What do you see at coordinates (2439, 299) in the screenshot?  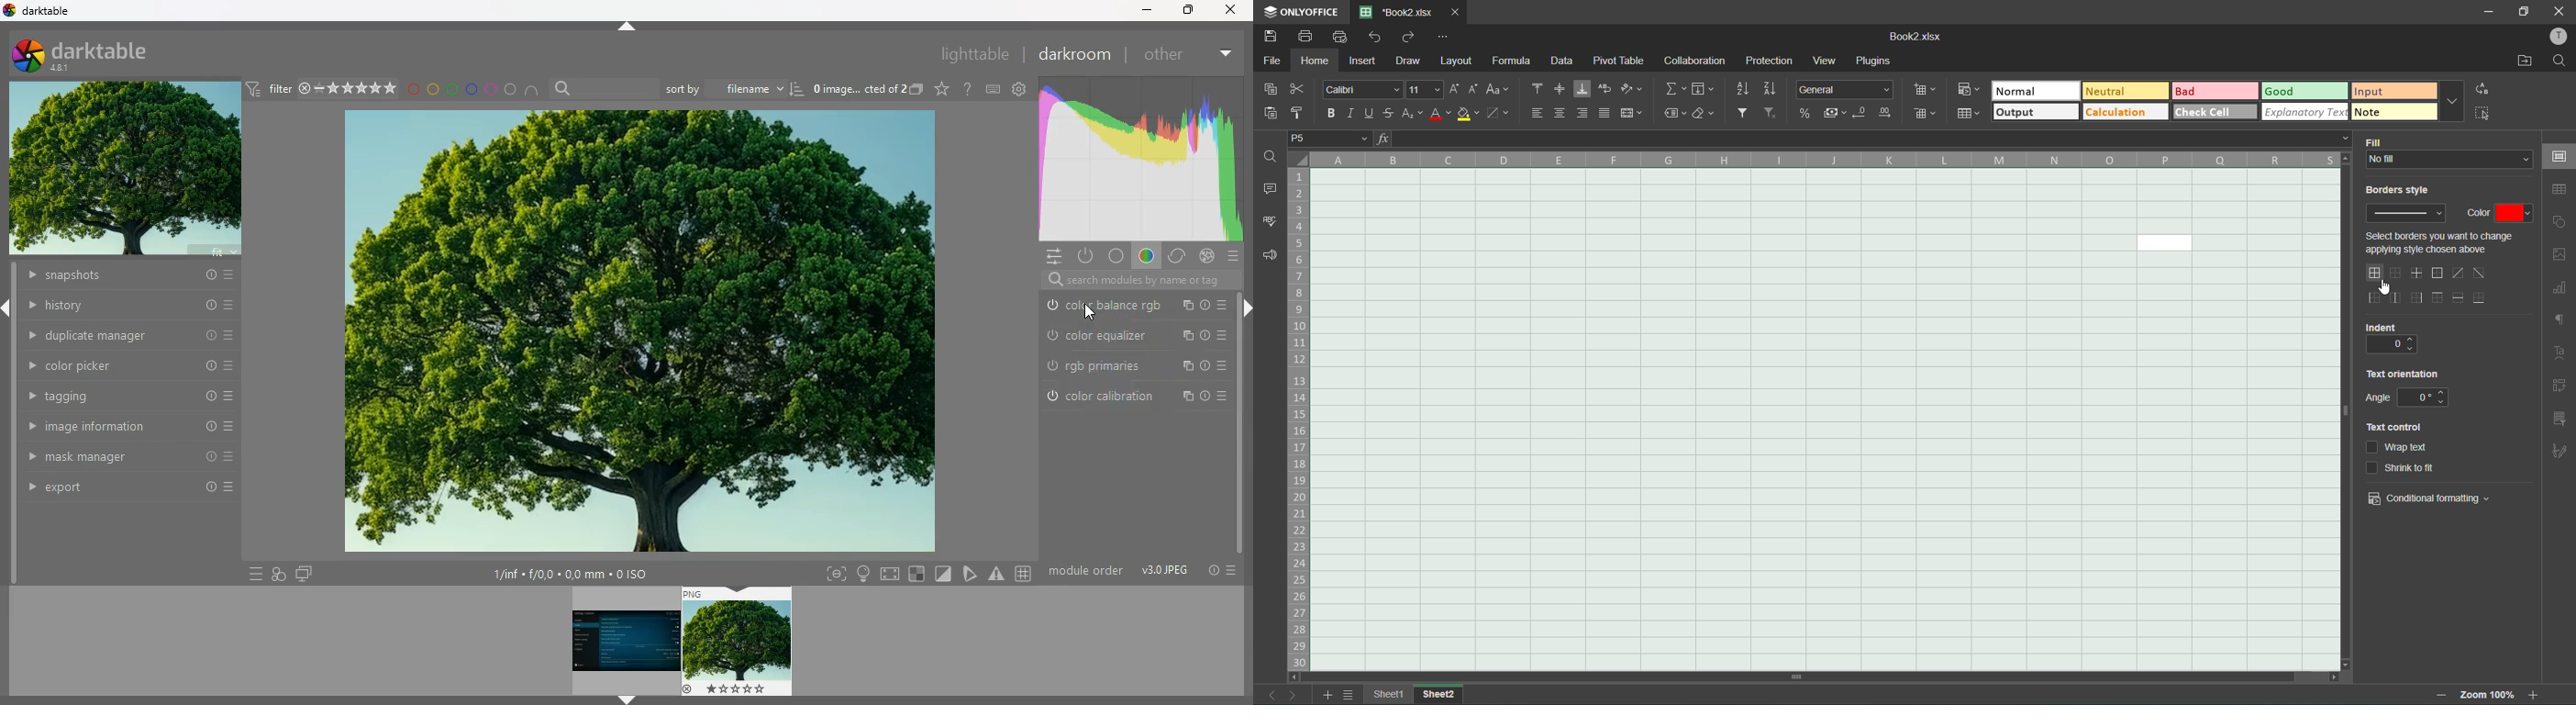 I see `outer  top line only` at bounding box center [2439, 299].